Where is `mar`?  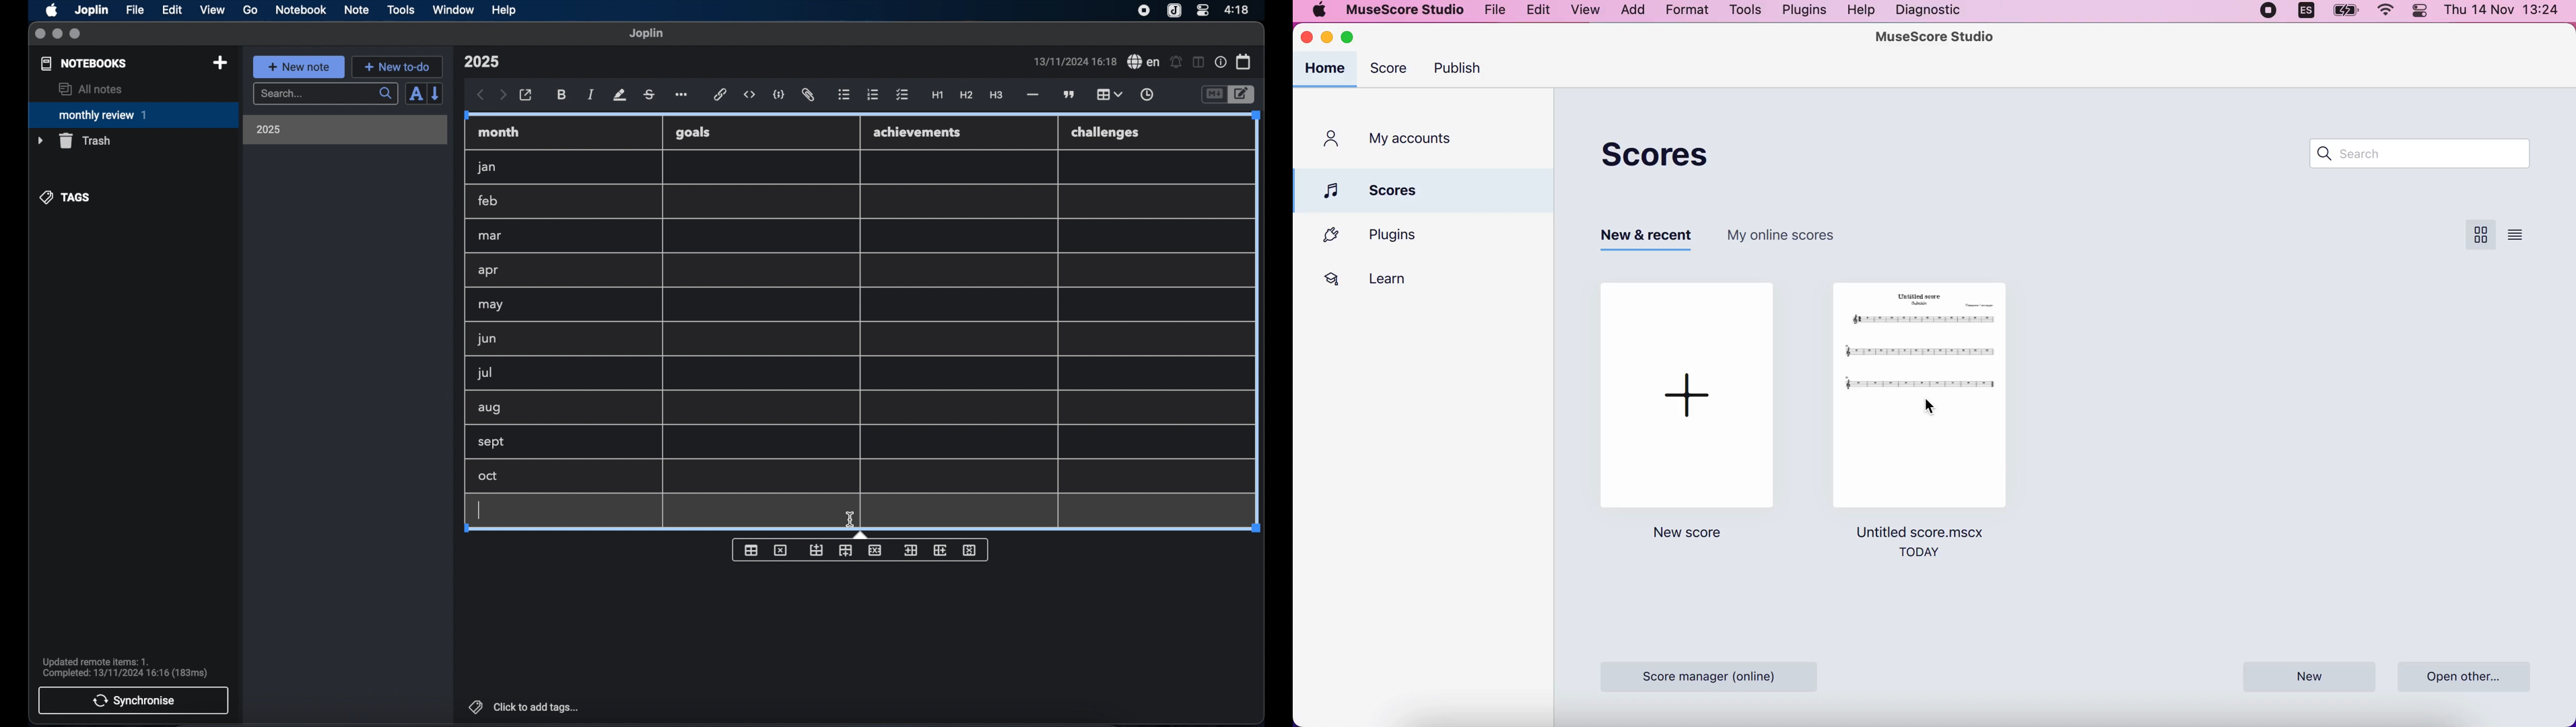
mar is located at coordinates (491, 236).